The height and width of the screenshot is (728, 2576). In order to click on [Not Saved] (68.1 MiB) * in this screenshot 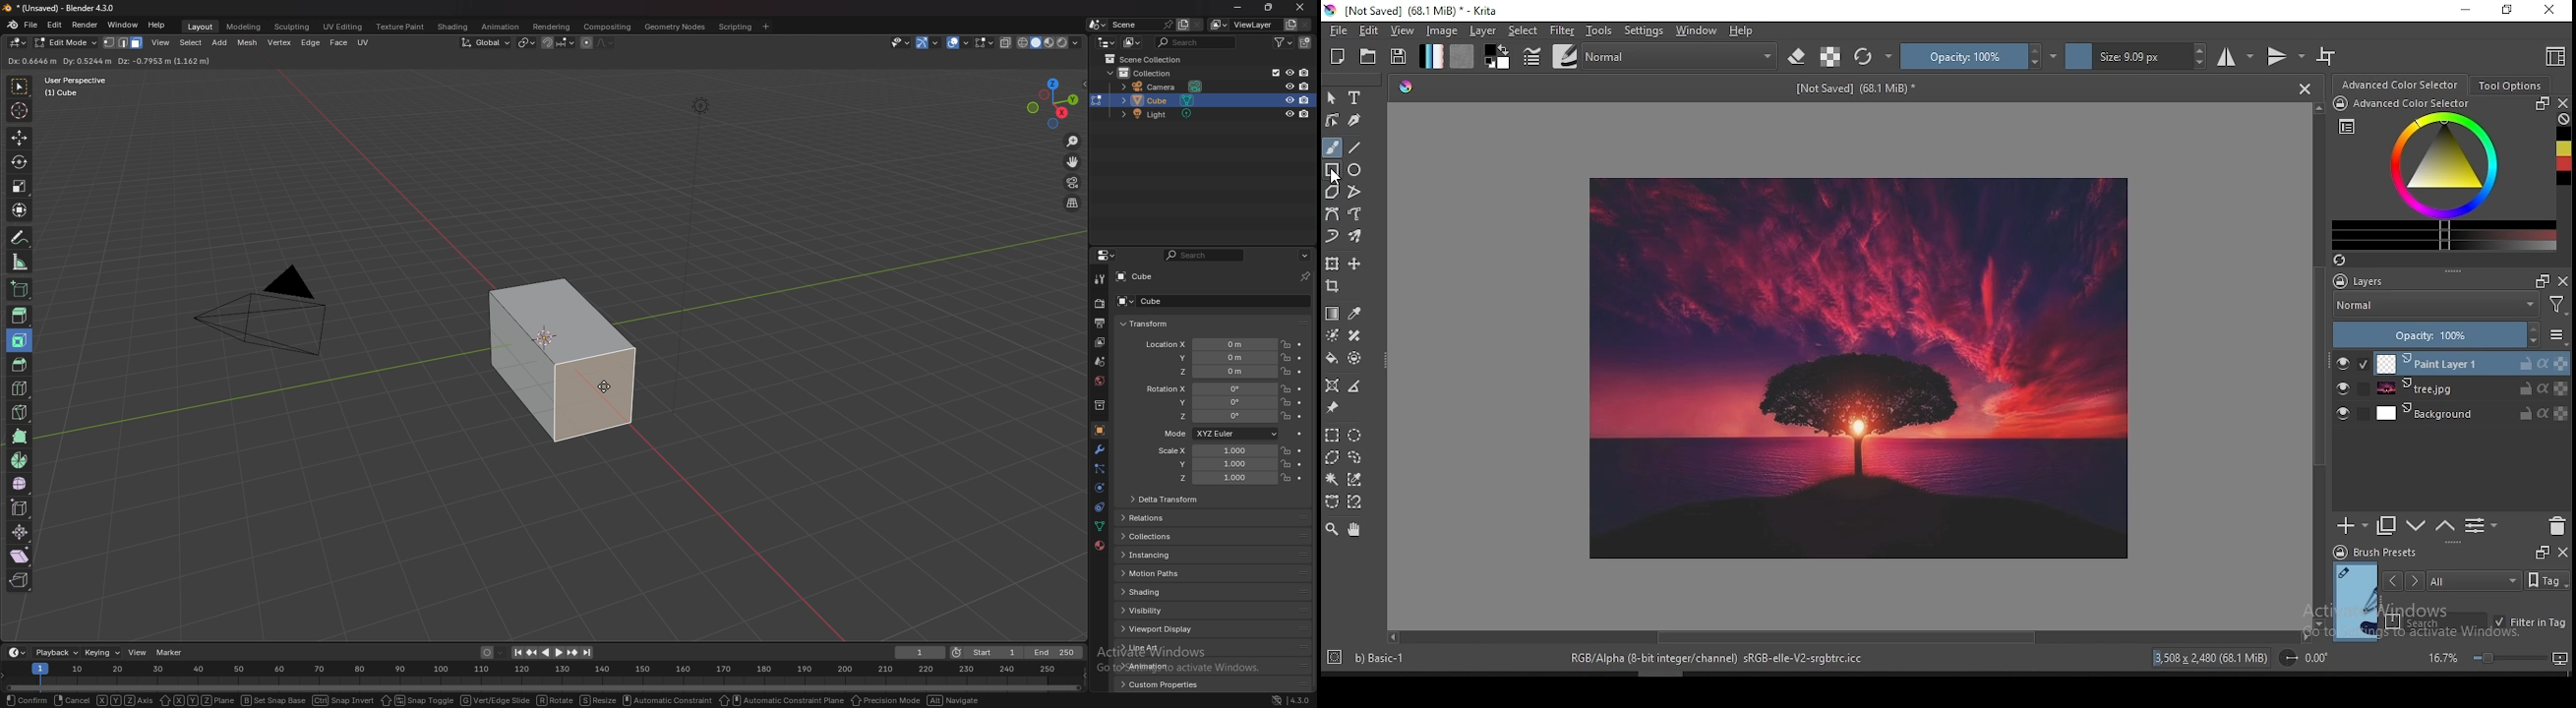, I will do `click(1859, 89)`.